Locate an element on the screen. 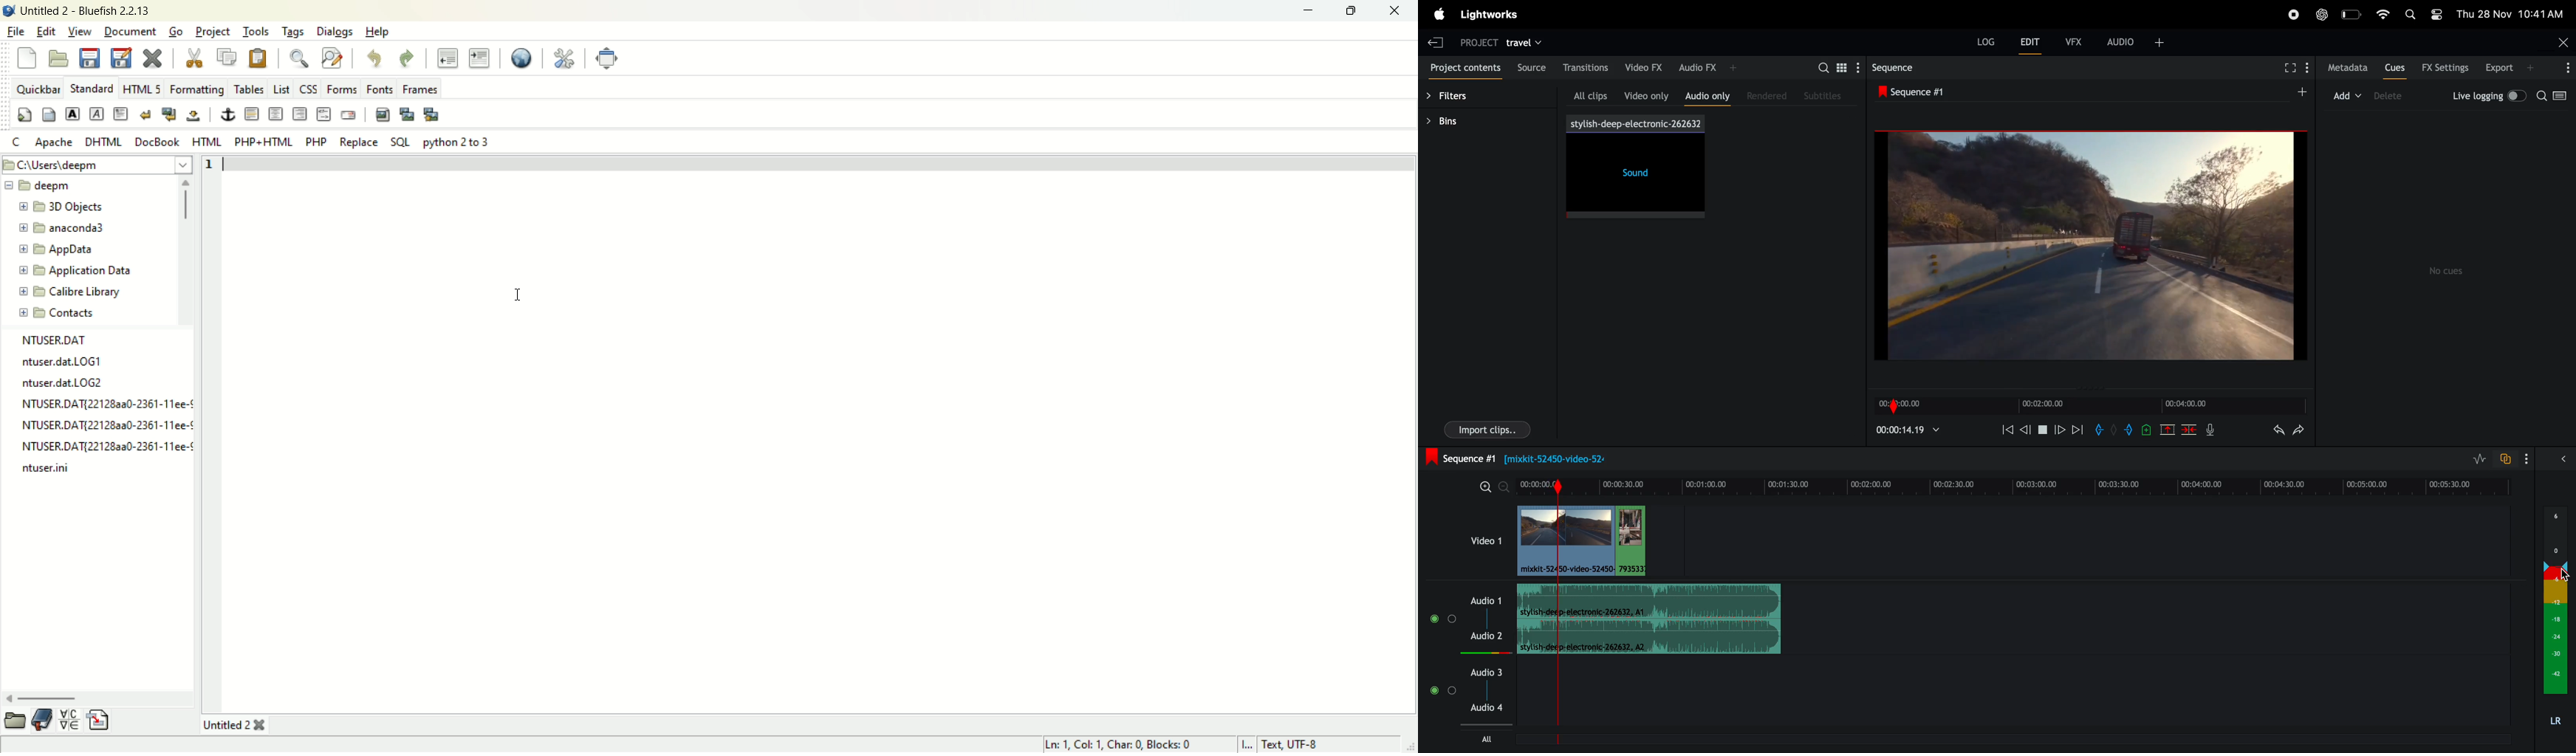 The height and width of the screenshot is (756, 2576). sound is located at coordinates (1633, 177).